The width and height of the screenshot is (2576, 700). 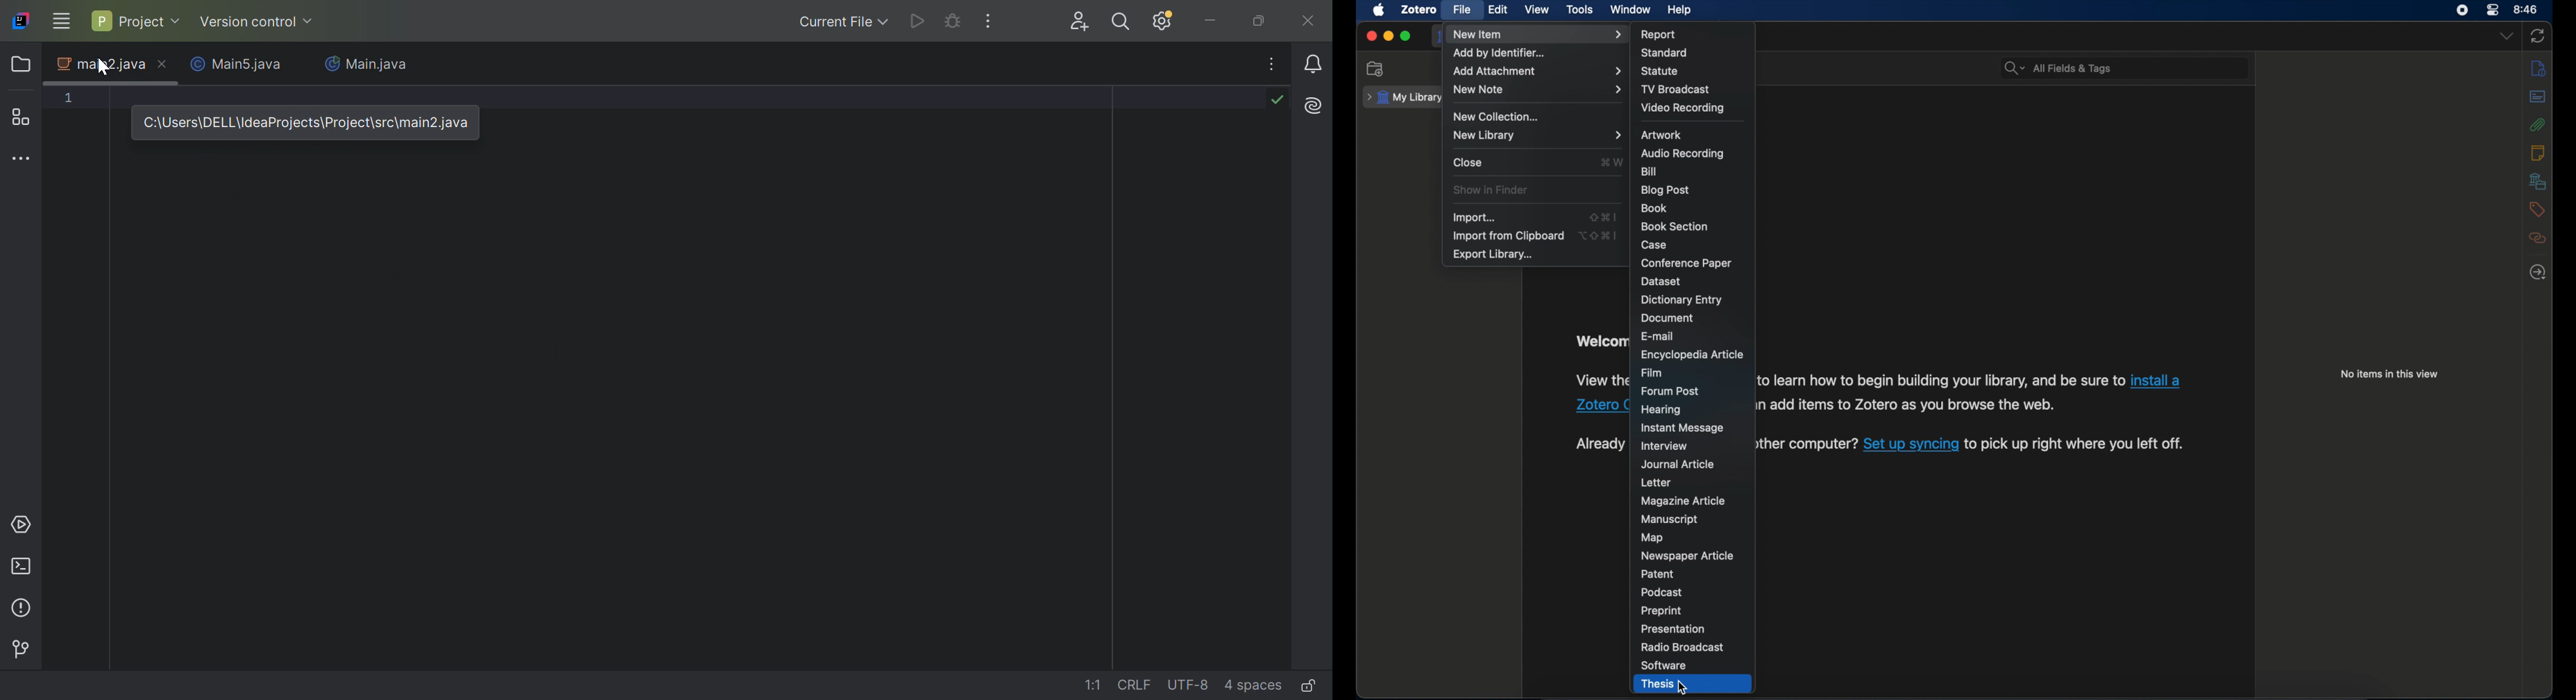 What do you see at coordinates (1665, 446) in the screenshot?
I see `interview` at bounding box center [1665, 446].